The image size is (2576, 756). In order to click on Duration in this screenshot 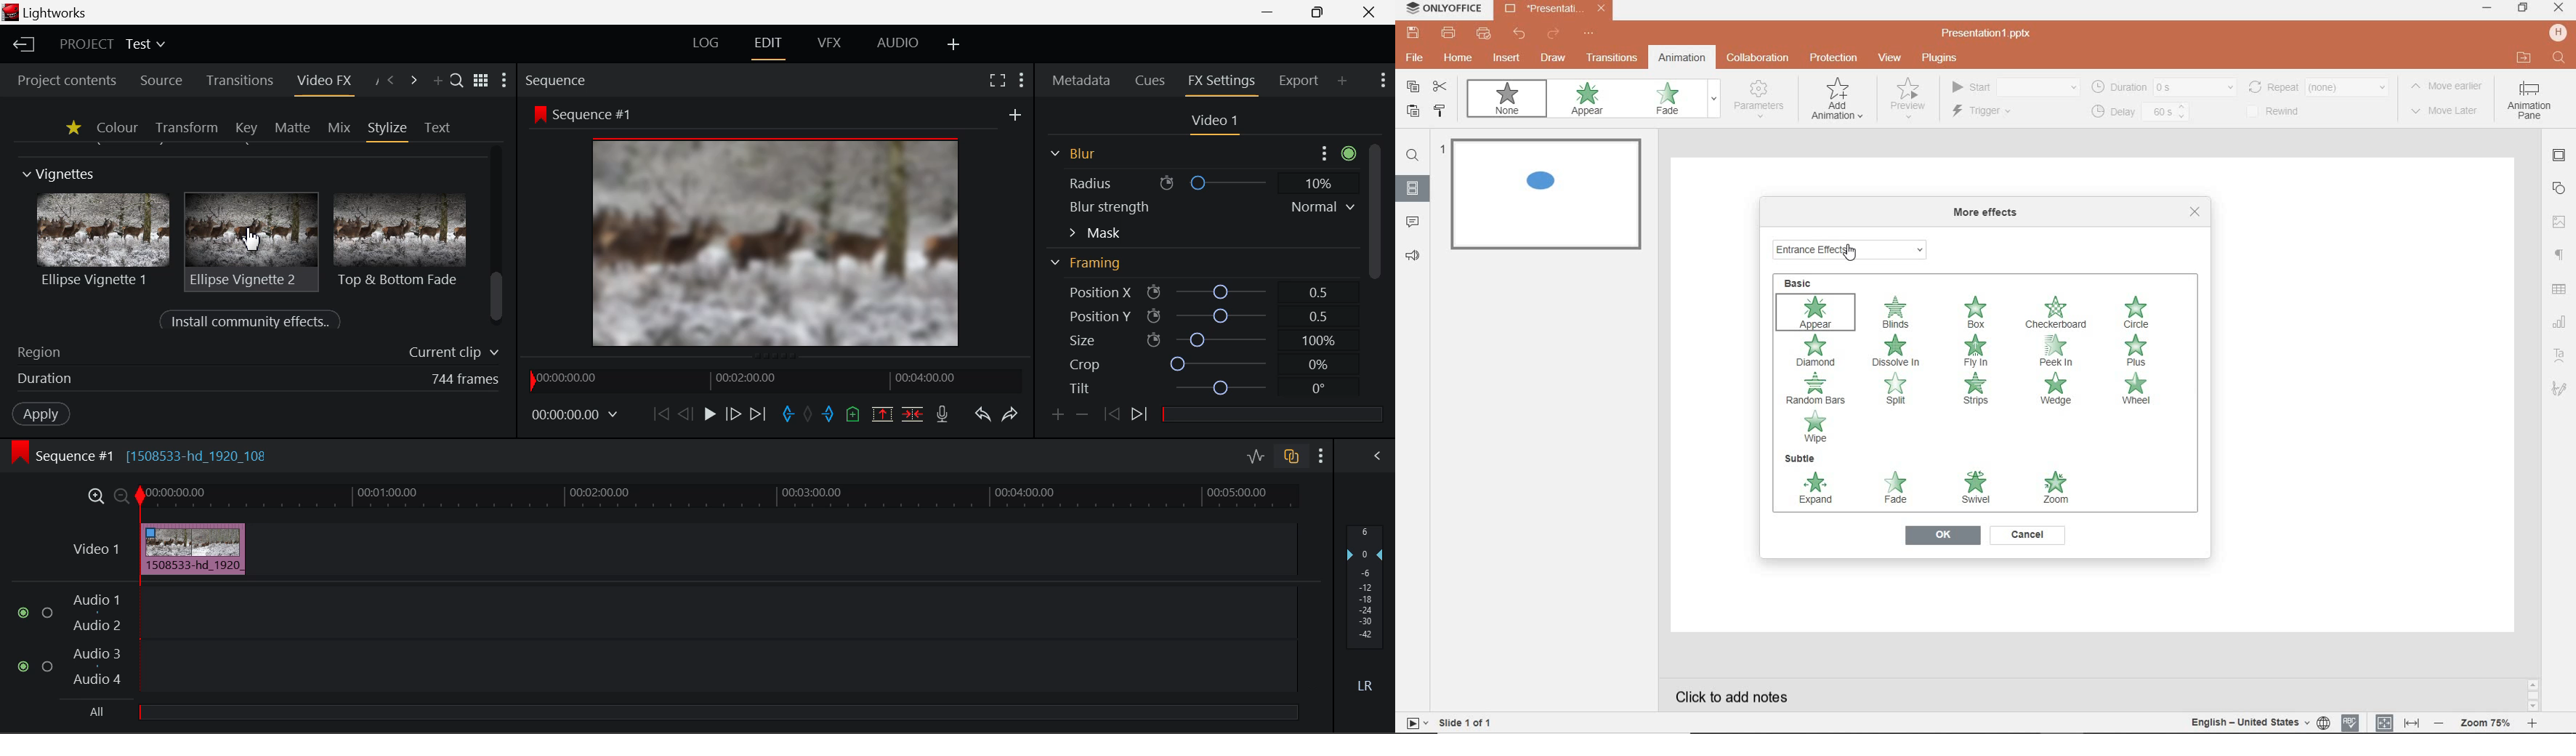, I will do `click(254, 381)`.